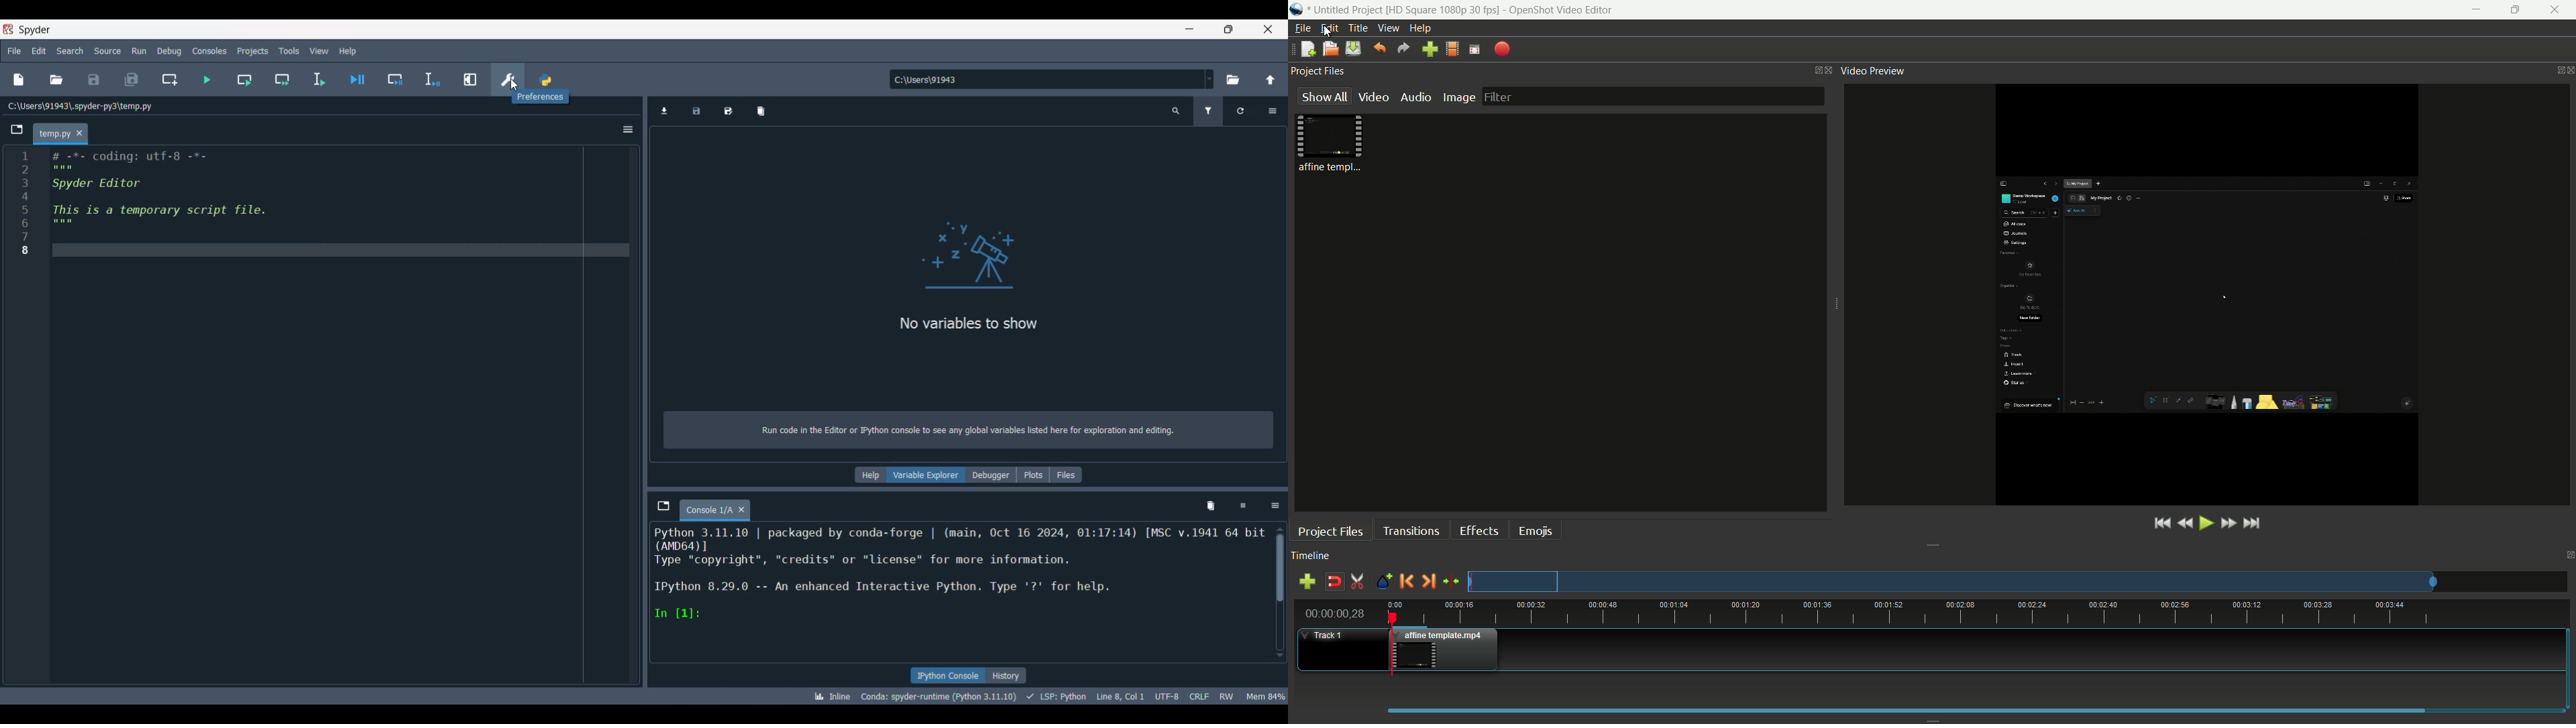  What do you see at coordinates (663, 505) in the screenshot?
I see `Browse tabs` at bounding box center [663, 505].